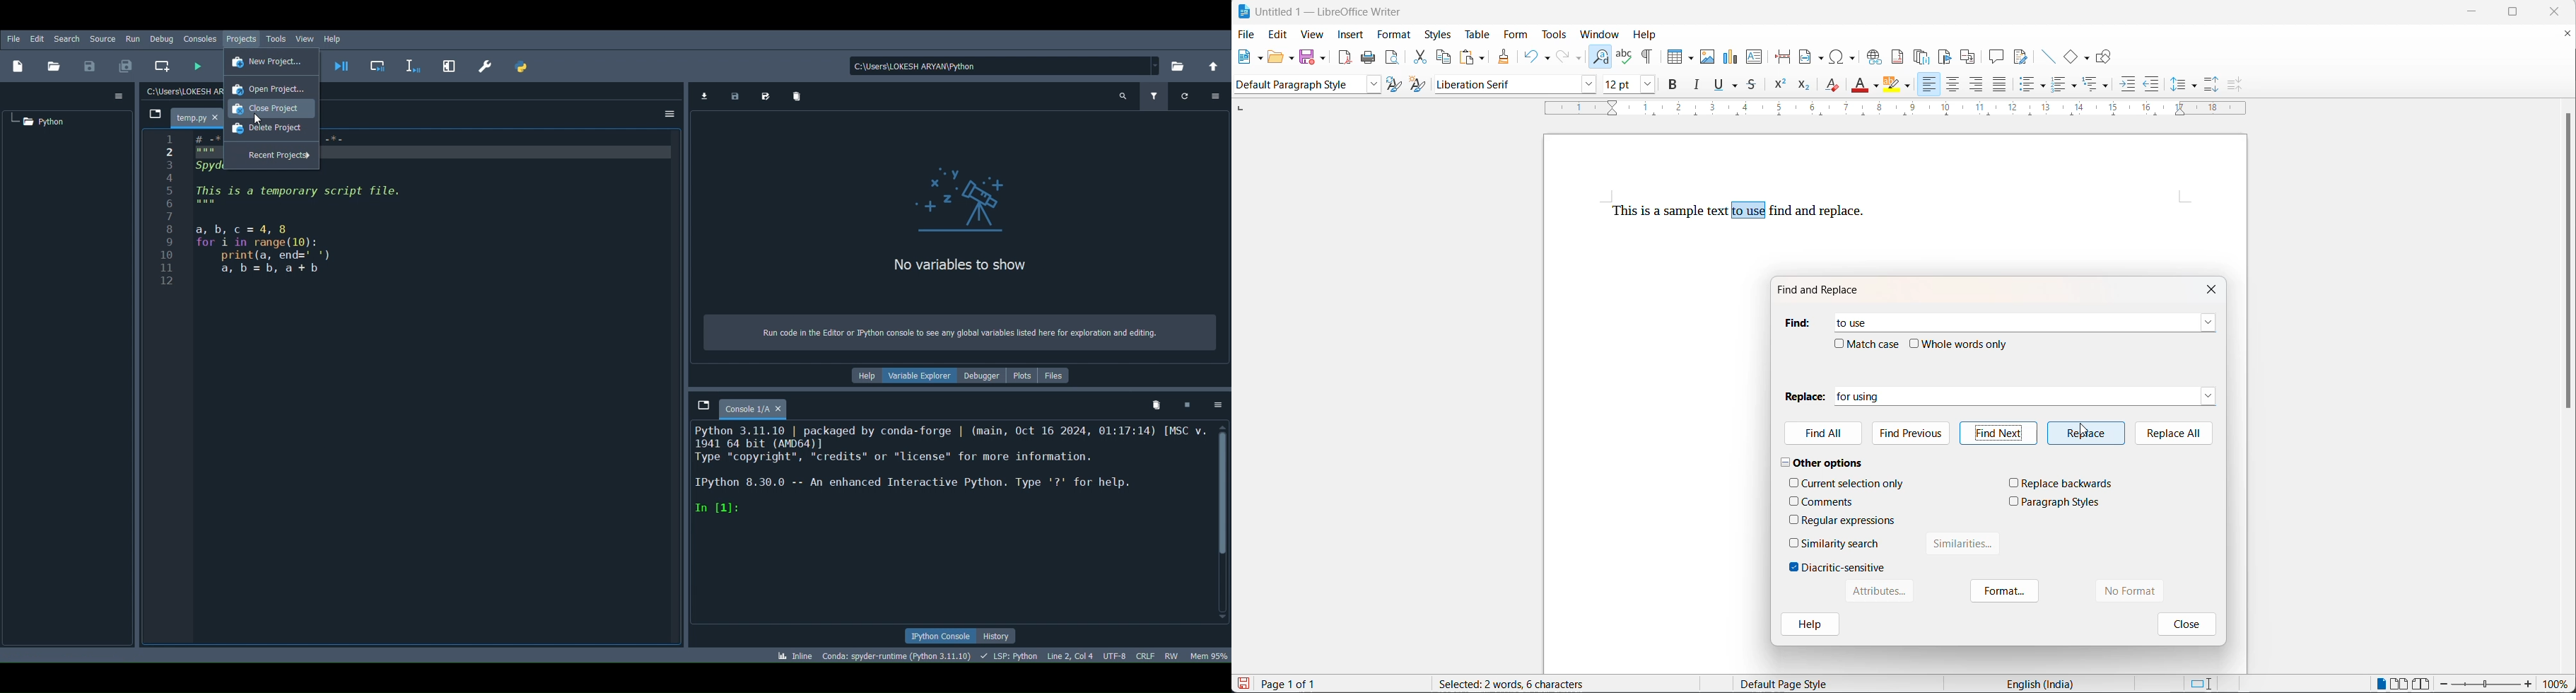  I want to click on create new style with selection, so click(1420, 84).